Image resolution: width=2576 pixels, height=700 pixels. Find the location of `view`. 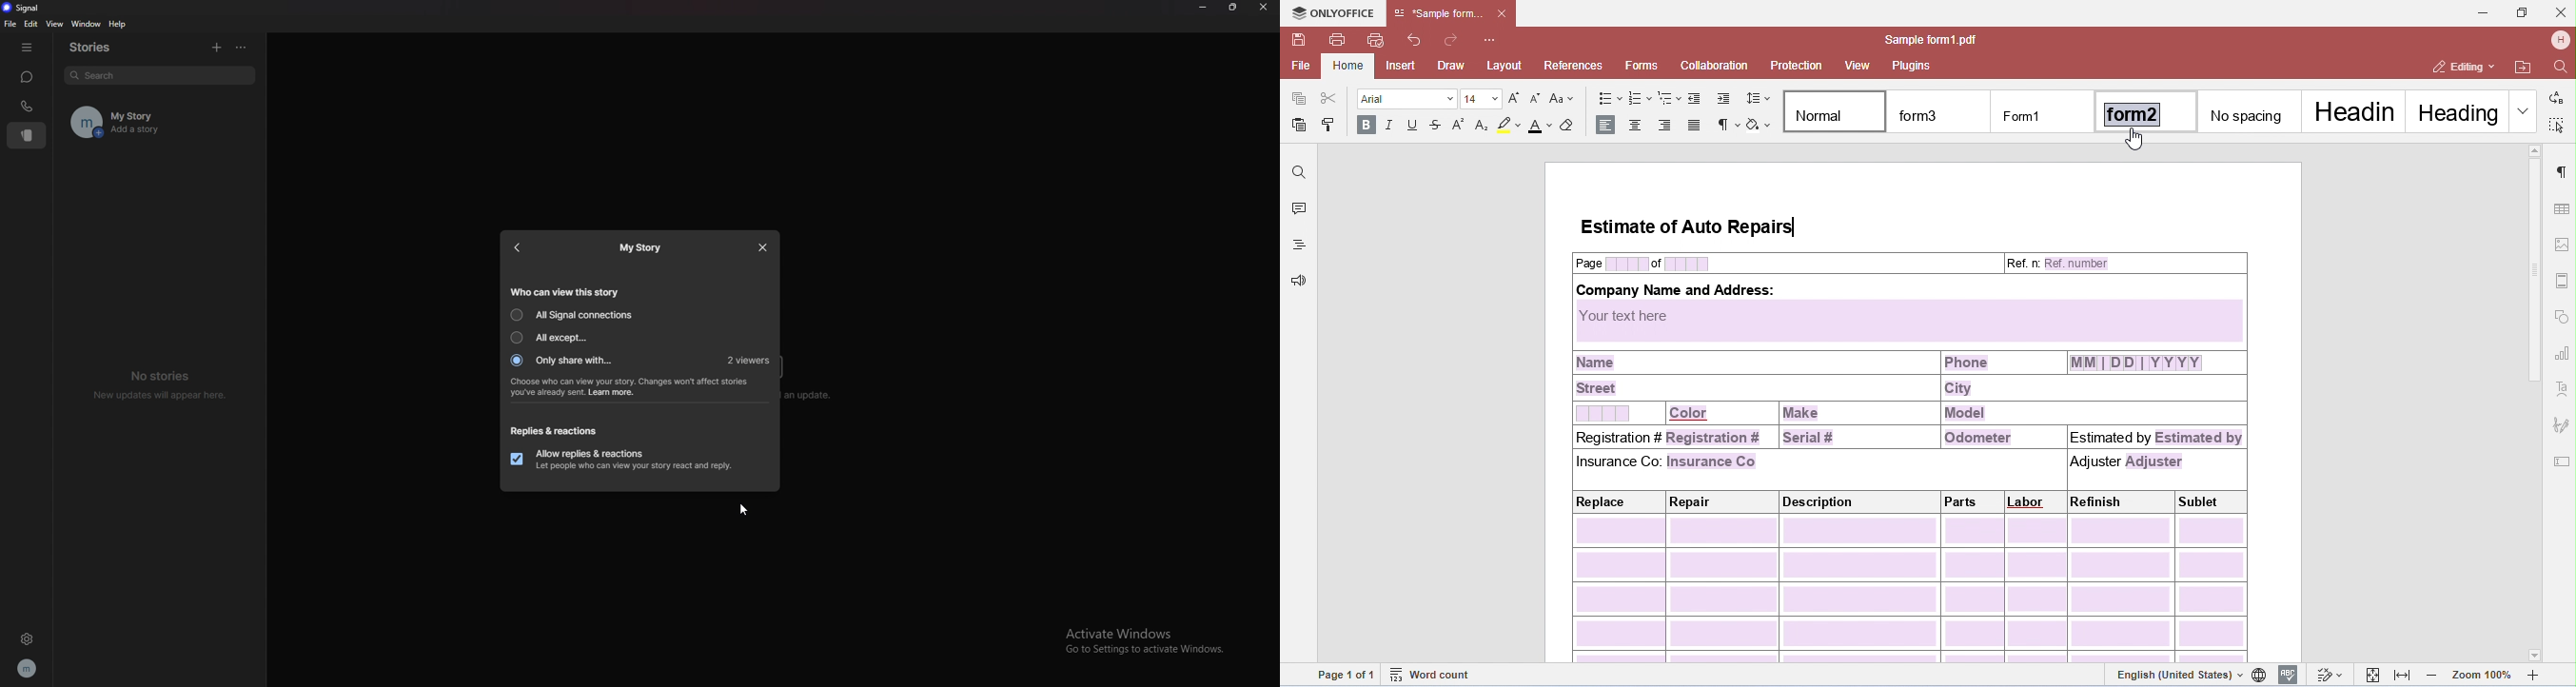

view is located at coordinates (55, 24).